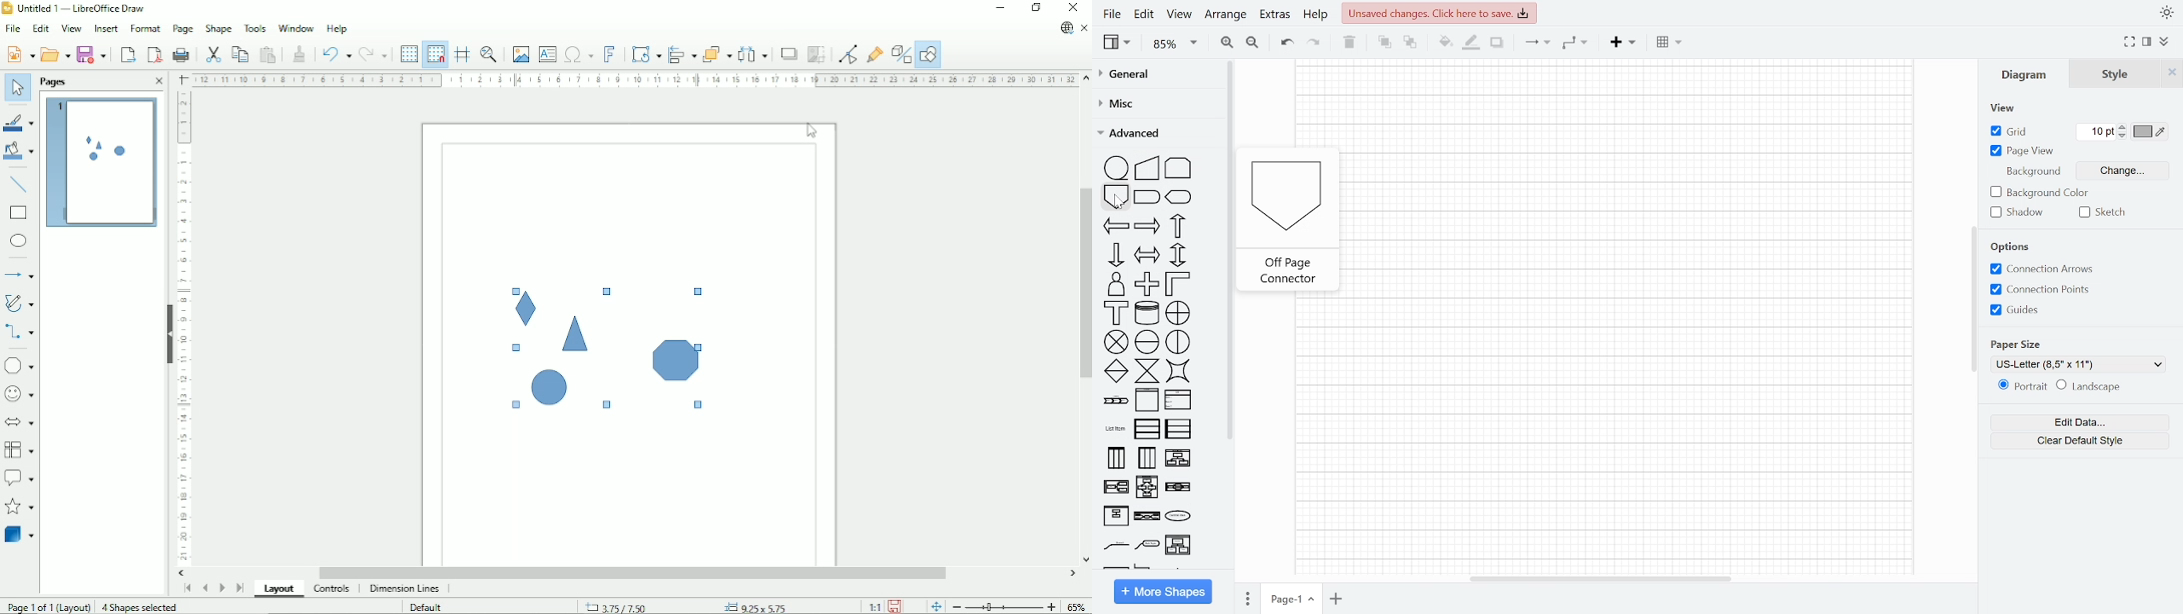 The height and width of the screenshot is (616, 2184). Describe the element at coordinates (547, 54) in the screenshot. I see `Insert text box` at that location.